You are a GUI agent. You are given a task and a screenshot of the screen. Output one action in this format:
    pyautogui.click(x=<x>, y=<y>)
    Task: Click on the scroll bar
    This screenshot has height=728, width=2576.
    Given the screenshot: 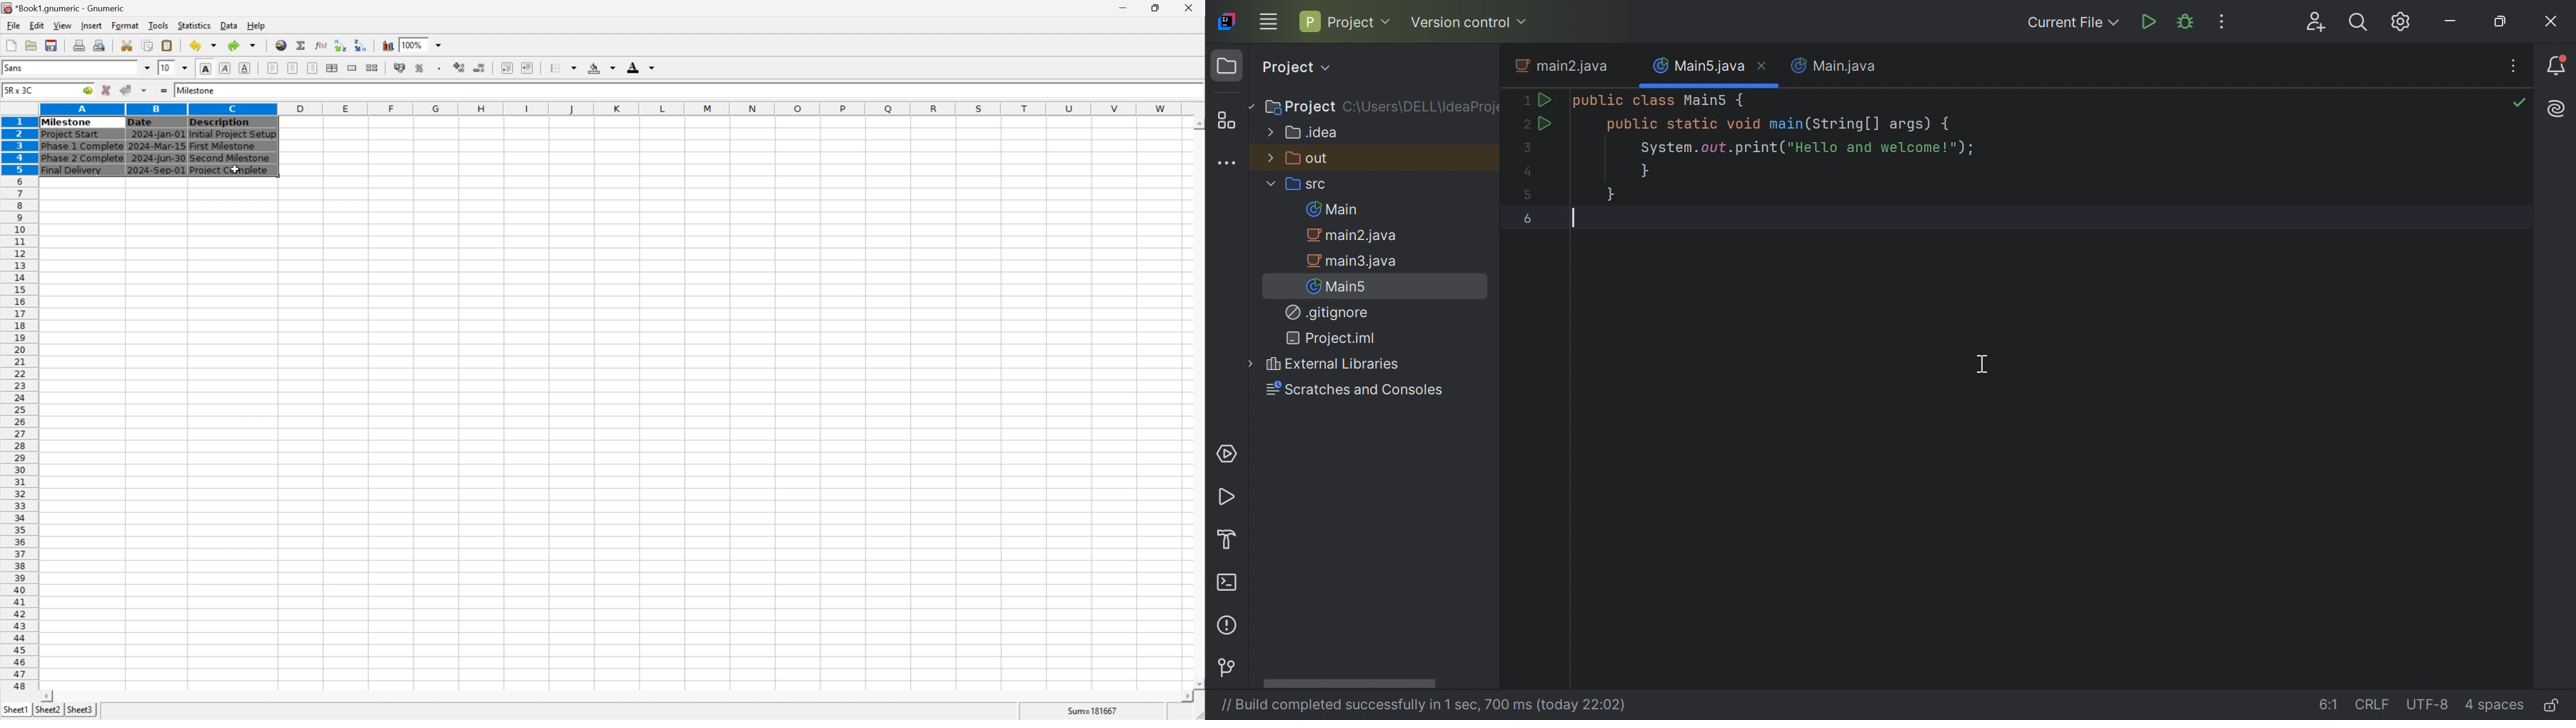 What is the action you would take?
    pyautogui.click(x=617, y=696)
    